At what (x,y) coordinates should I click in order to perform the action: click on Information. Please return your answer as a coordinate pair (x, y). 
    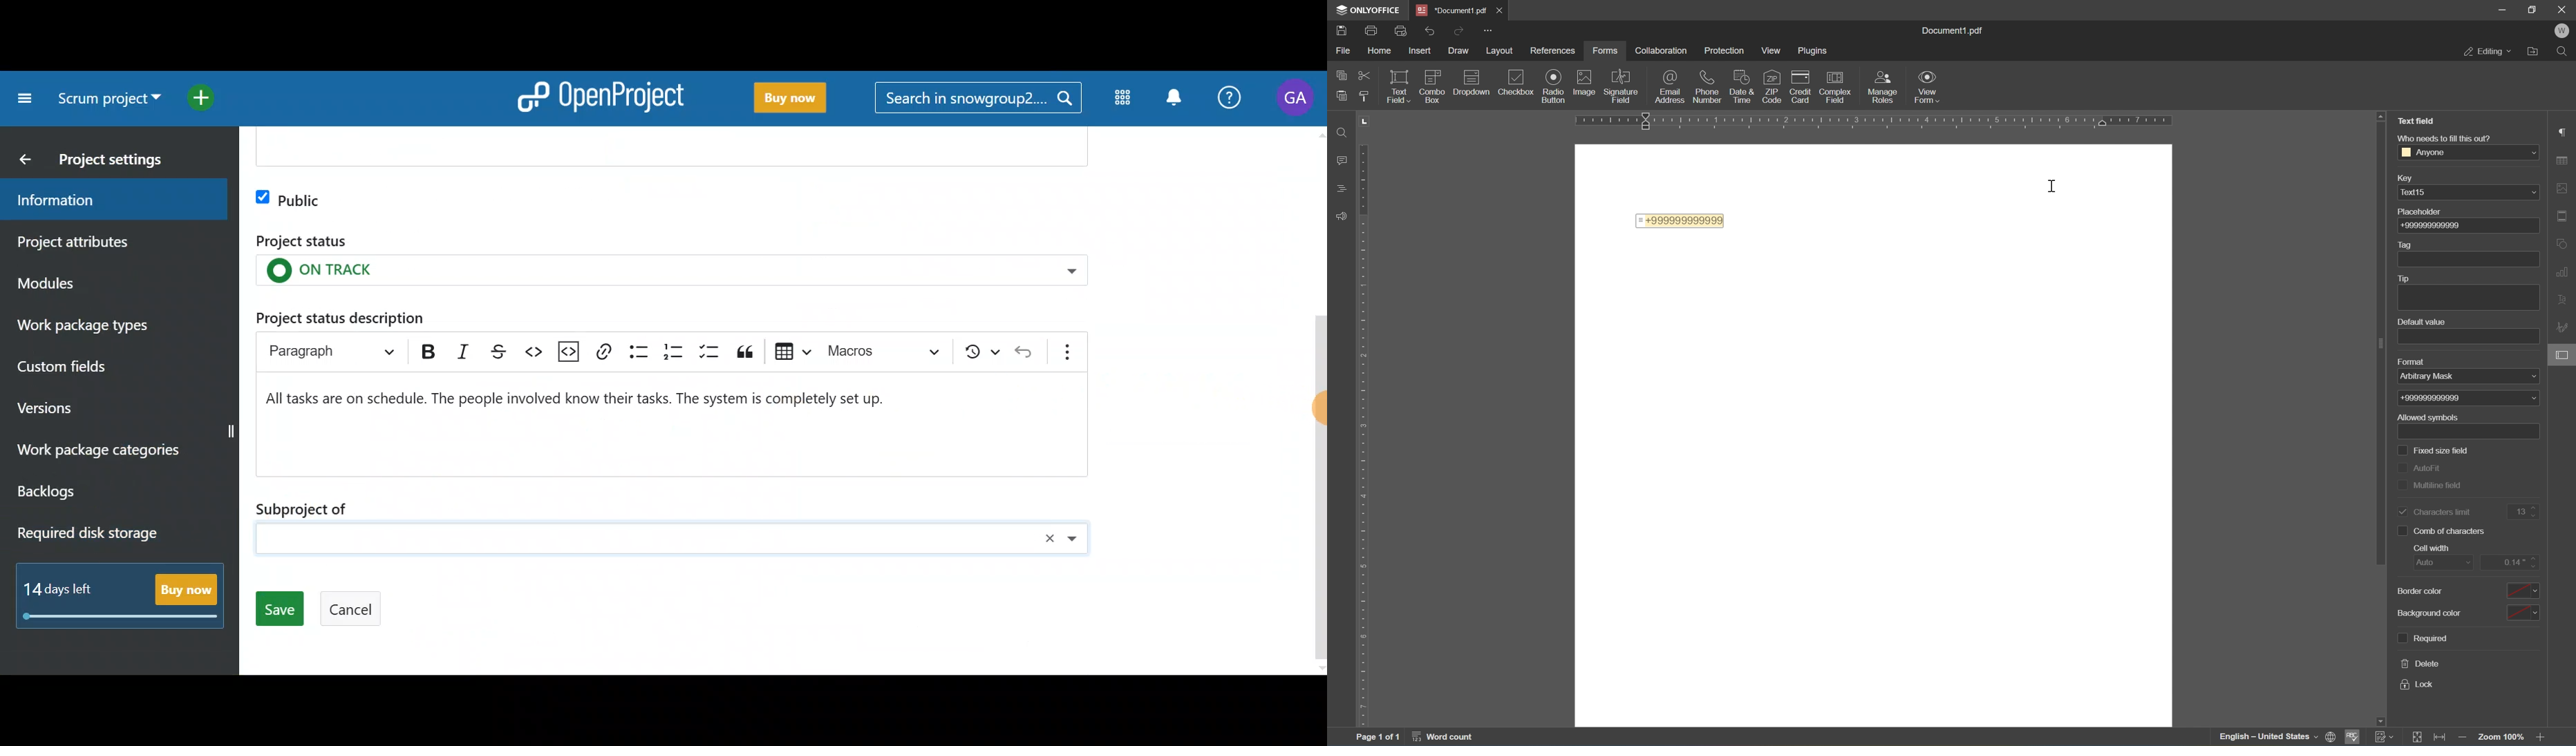
    Looking at the image, I should click on (107, 200).